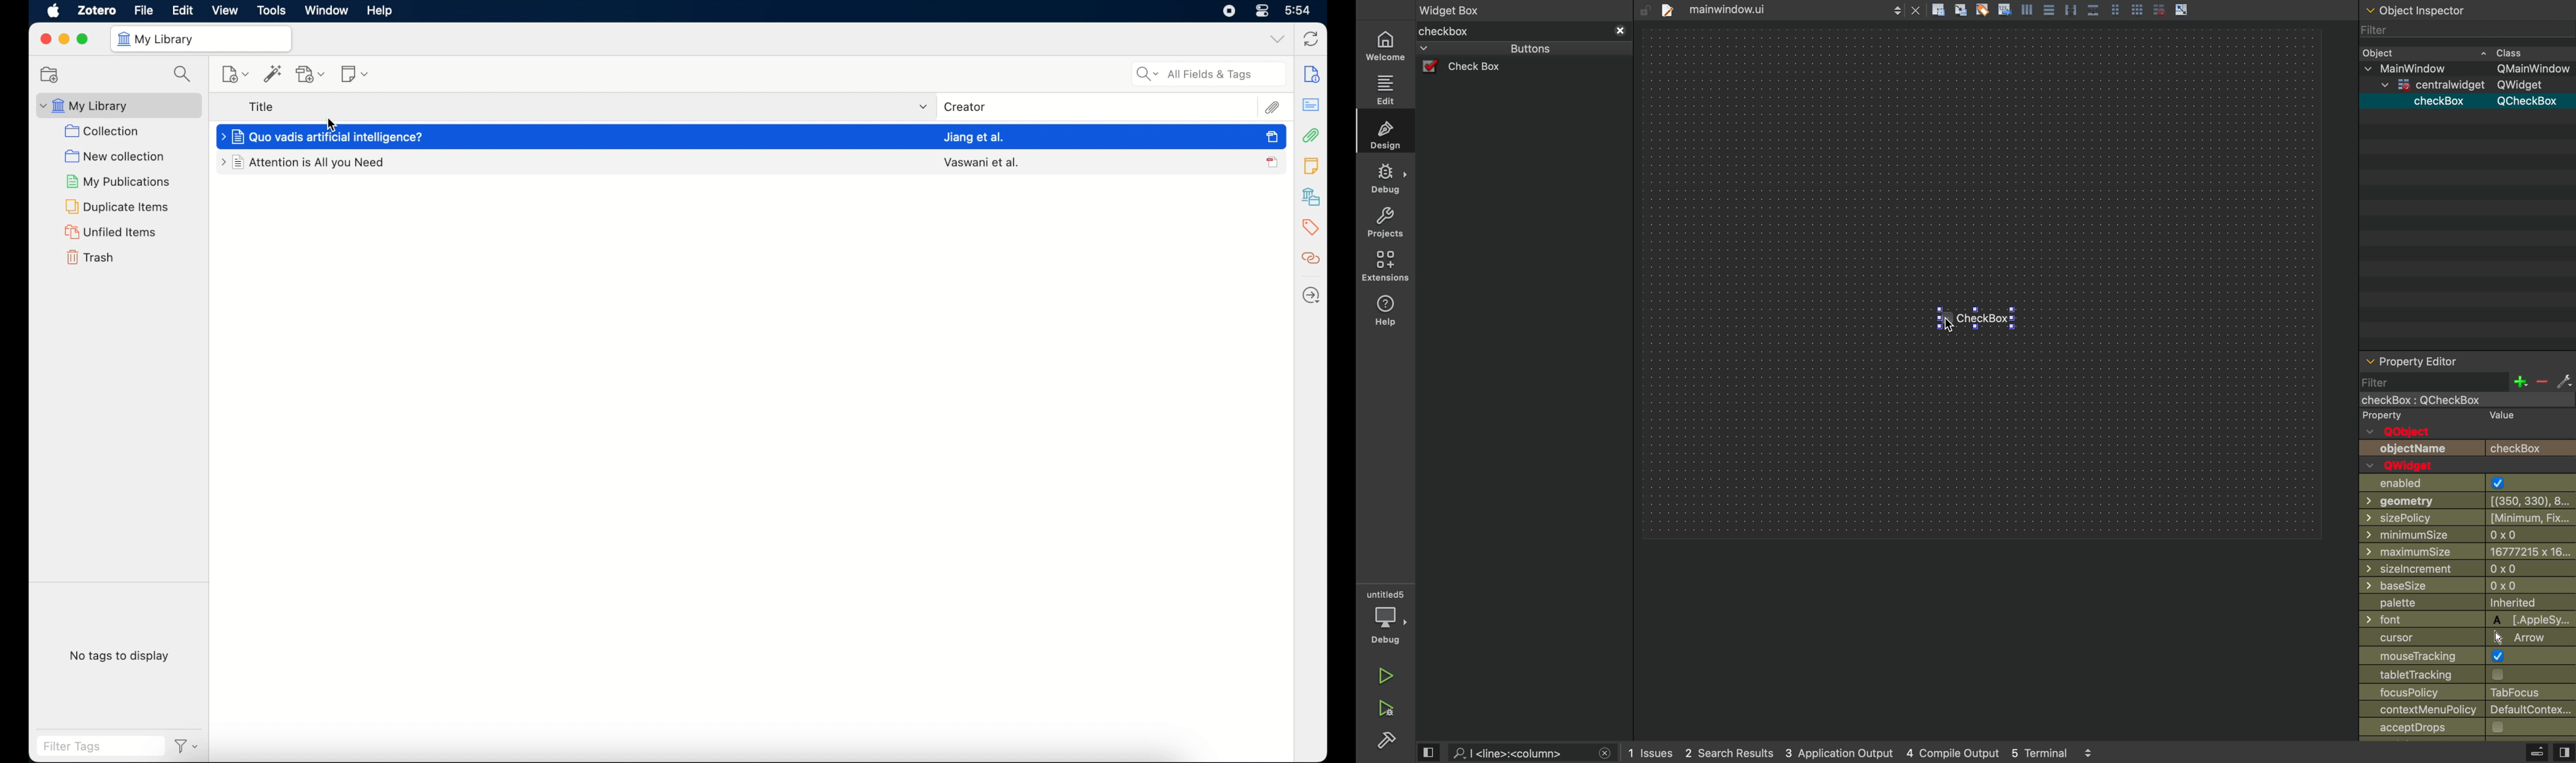 The height and width of the screenshot is (784, 2576). What do you see at coordinates (1383, 223) in the screenshot?
I see `projects` at bounding box center [1383, 223].